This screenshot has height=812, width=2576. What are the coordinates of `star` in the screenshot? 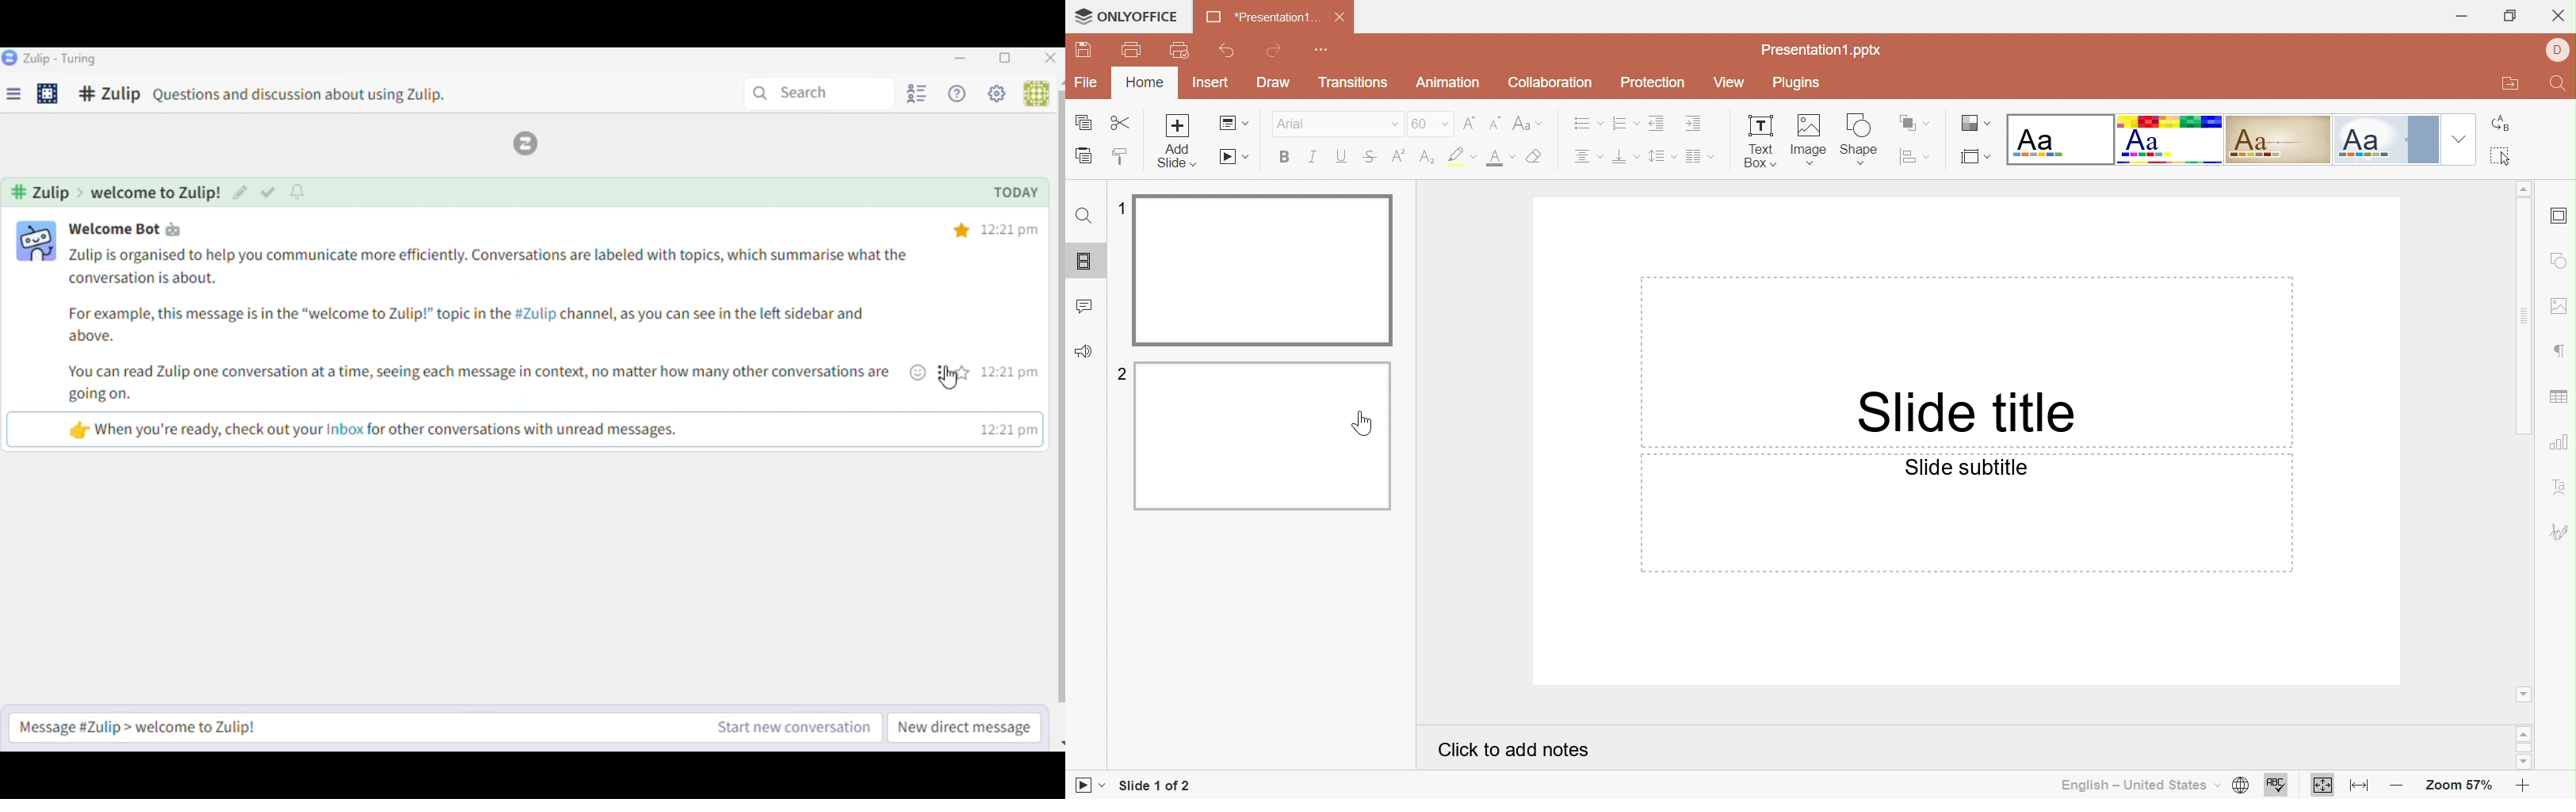 It's located at (962, 374).